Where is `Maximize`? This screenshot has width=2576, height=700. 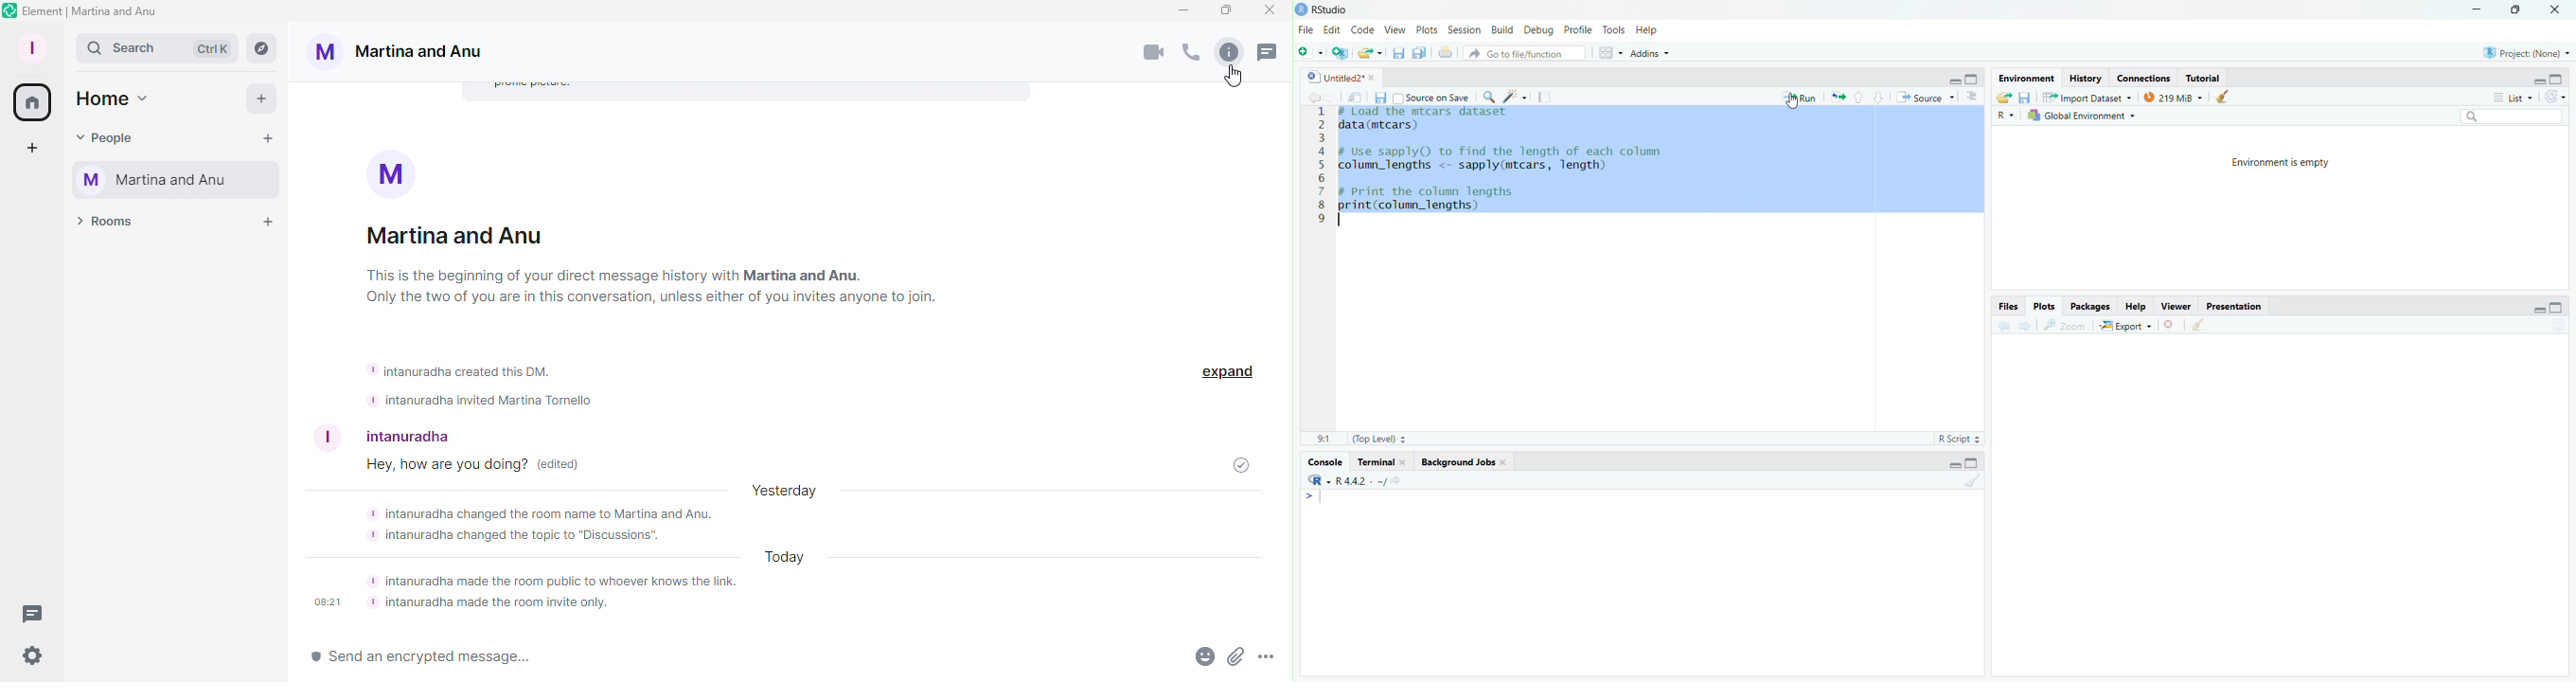 Maximize is located at coordinates (2519, 11).